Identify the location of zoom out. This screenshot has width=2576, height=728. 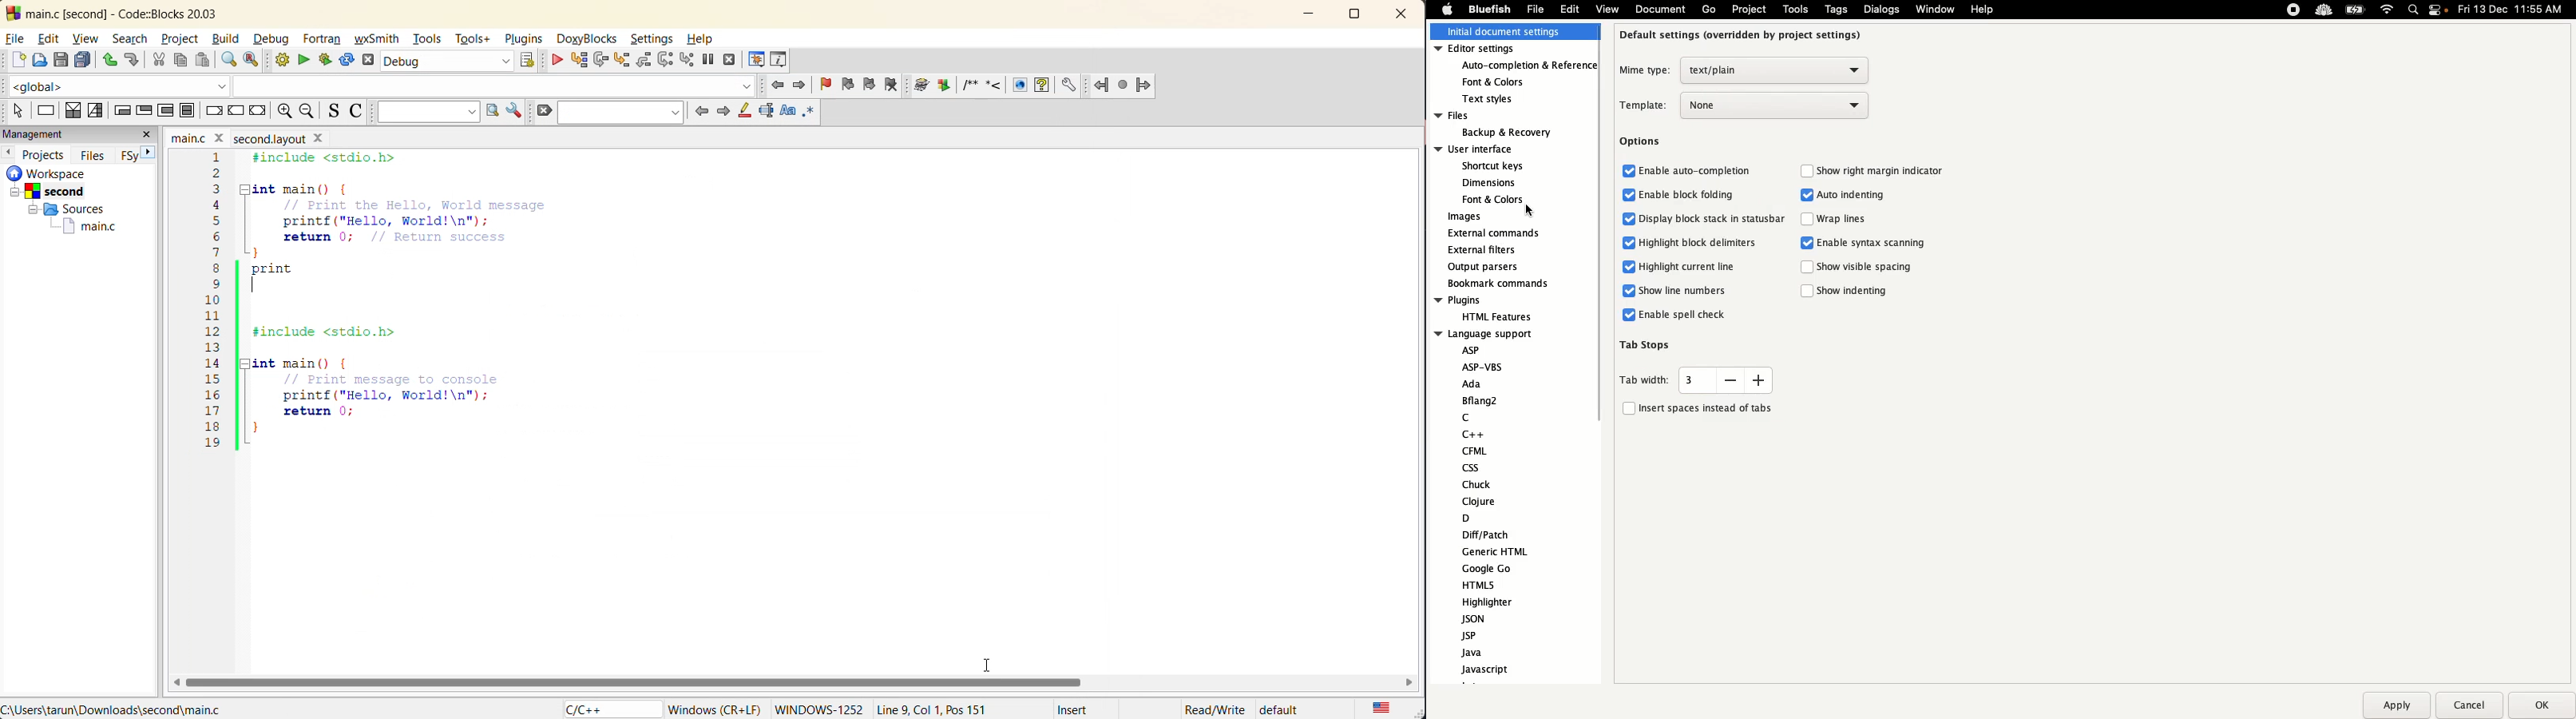
(284, 112).